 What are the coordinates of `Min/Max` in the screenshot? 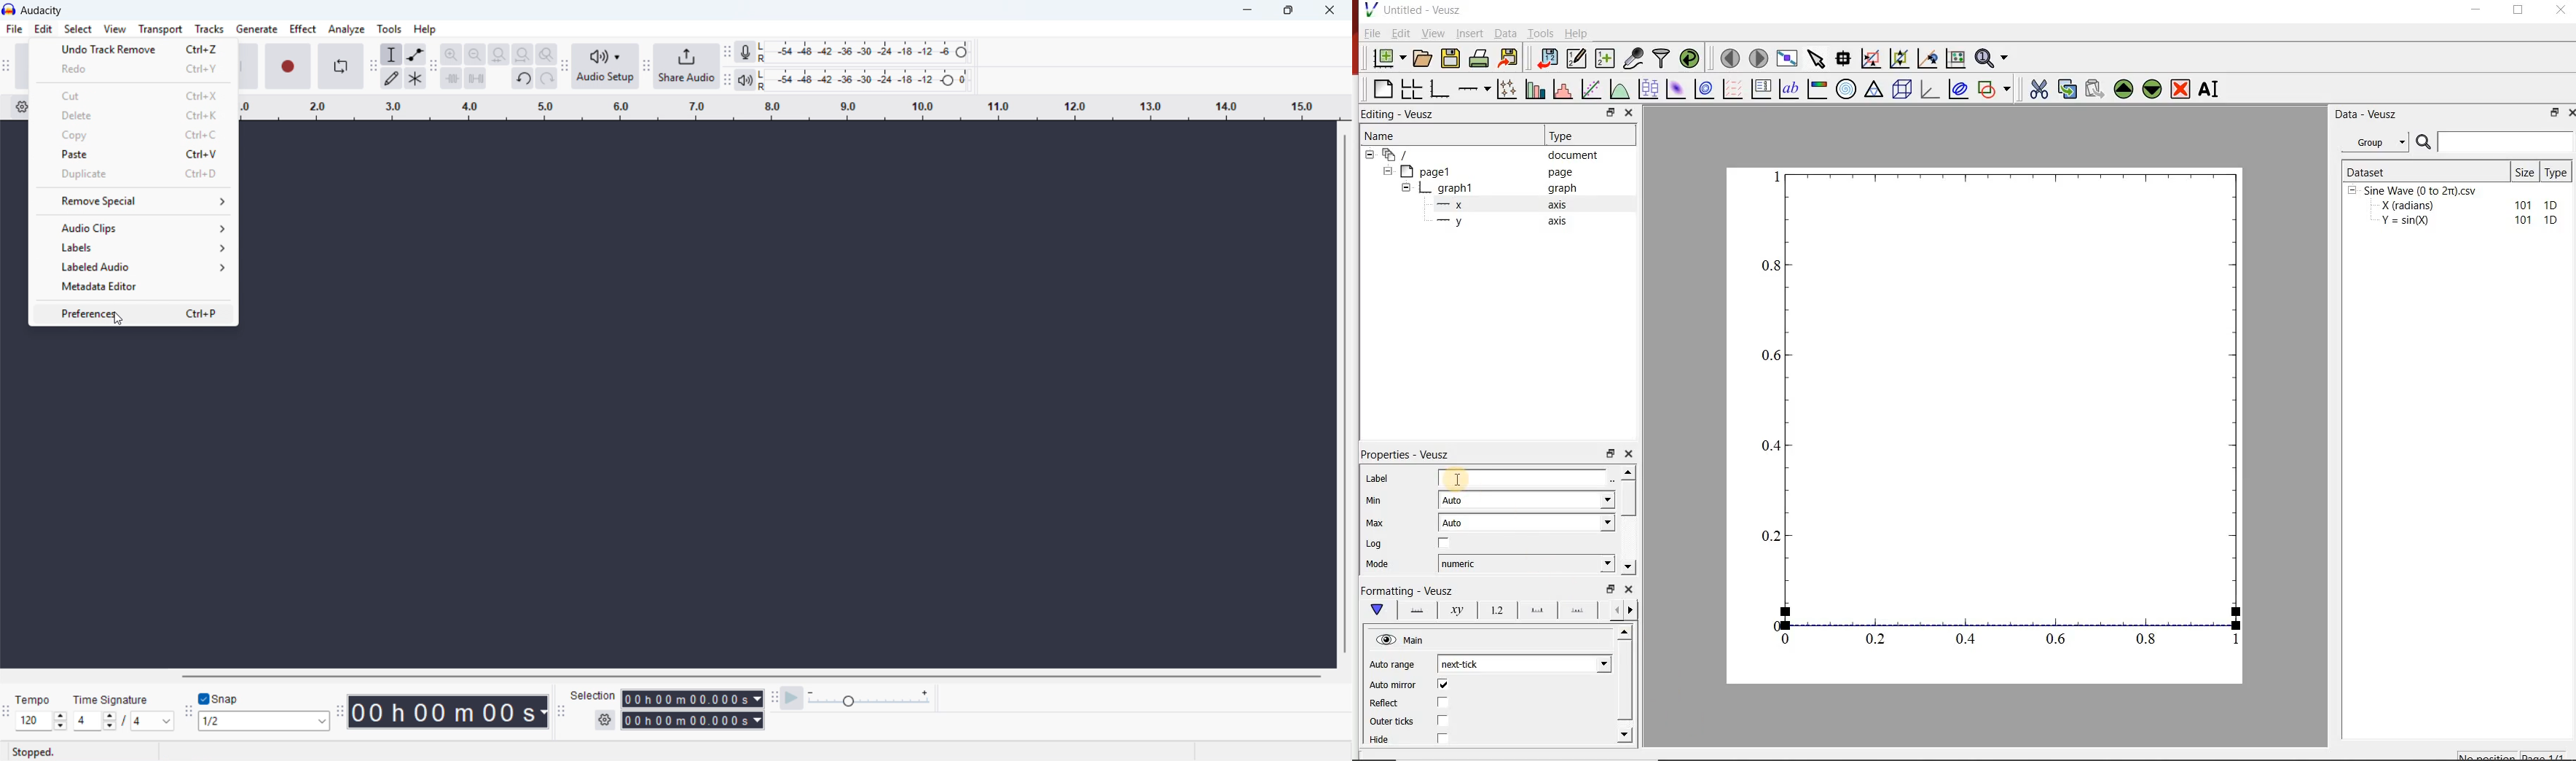 It's located at (1611, 589).